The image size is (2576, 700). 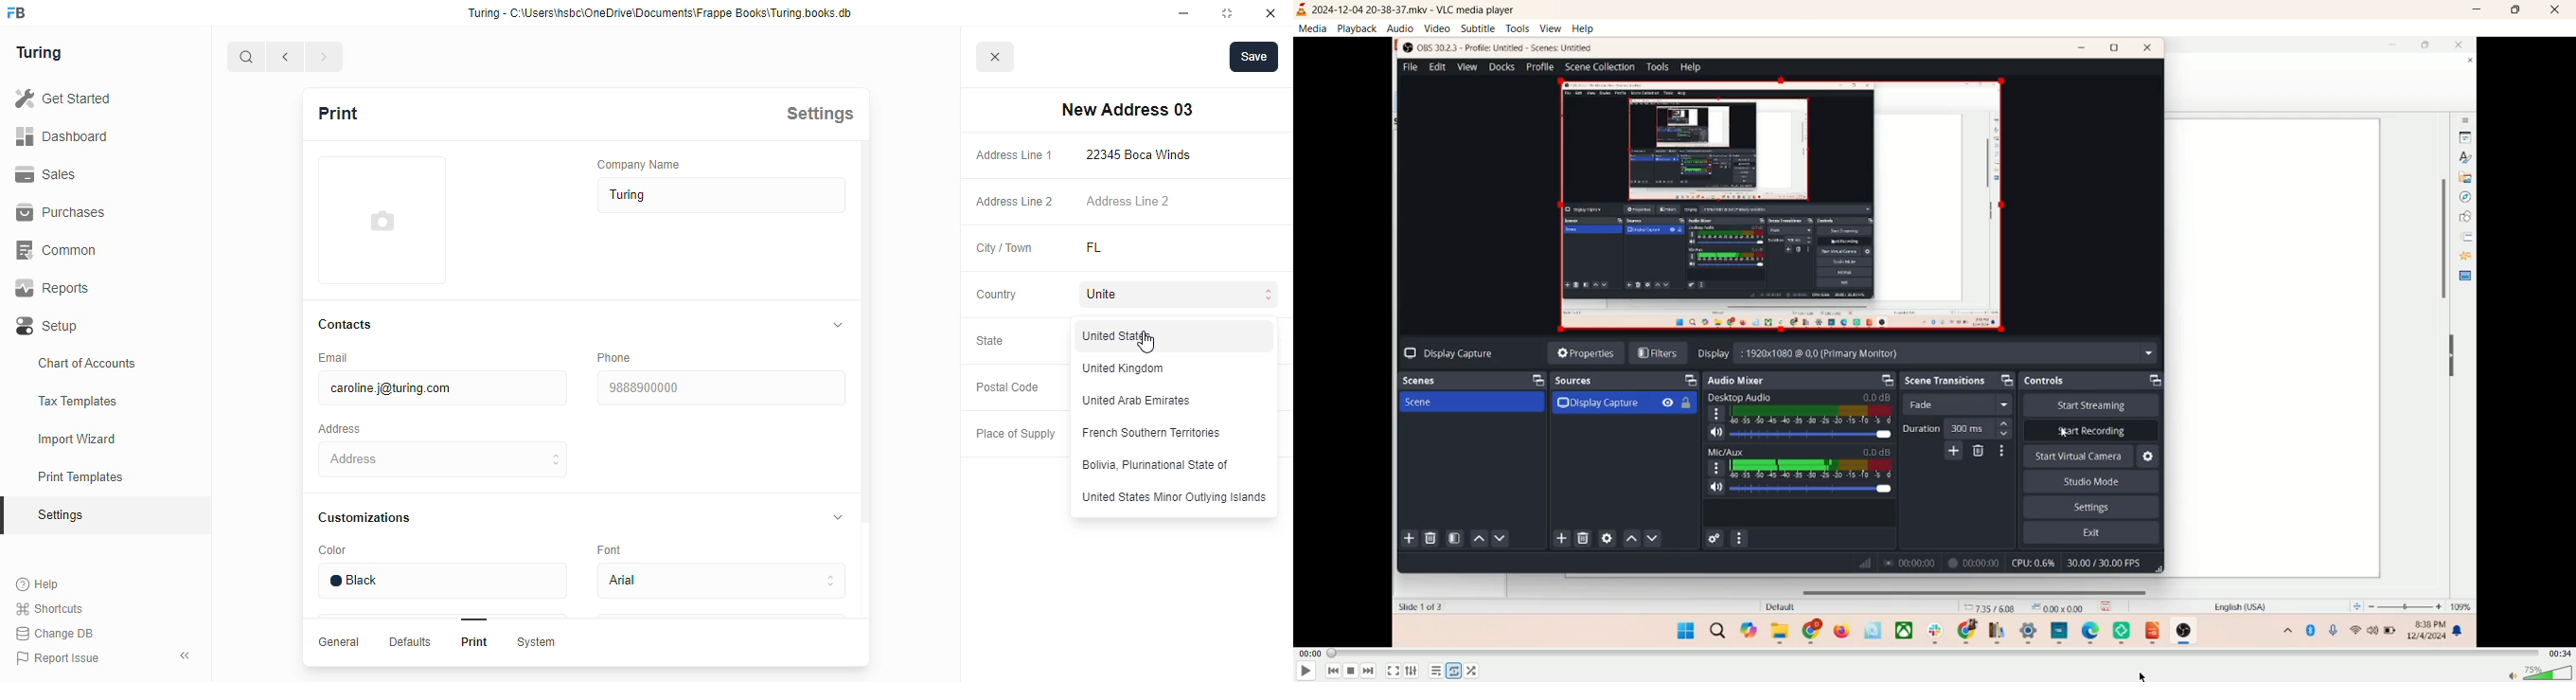 What do you see at coordinates (408, 641) in the screenshot?
I see `Defaults` at bounding box center [408, 641].